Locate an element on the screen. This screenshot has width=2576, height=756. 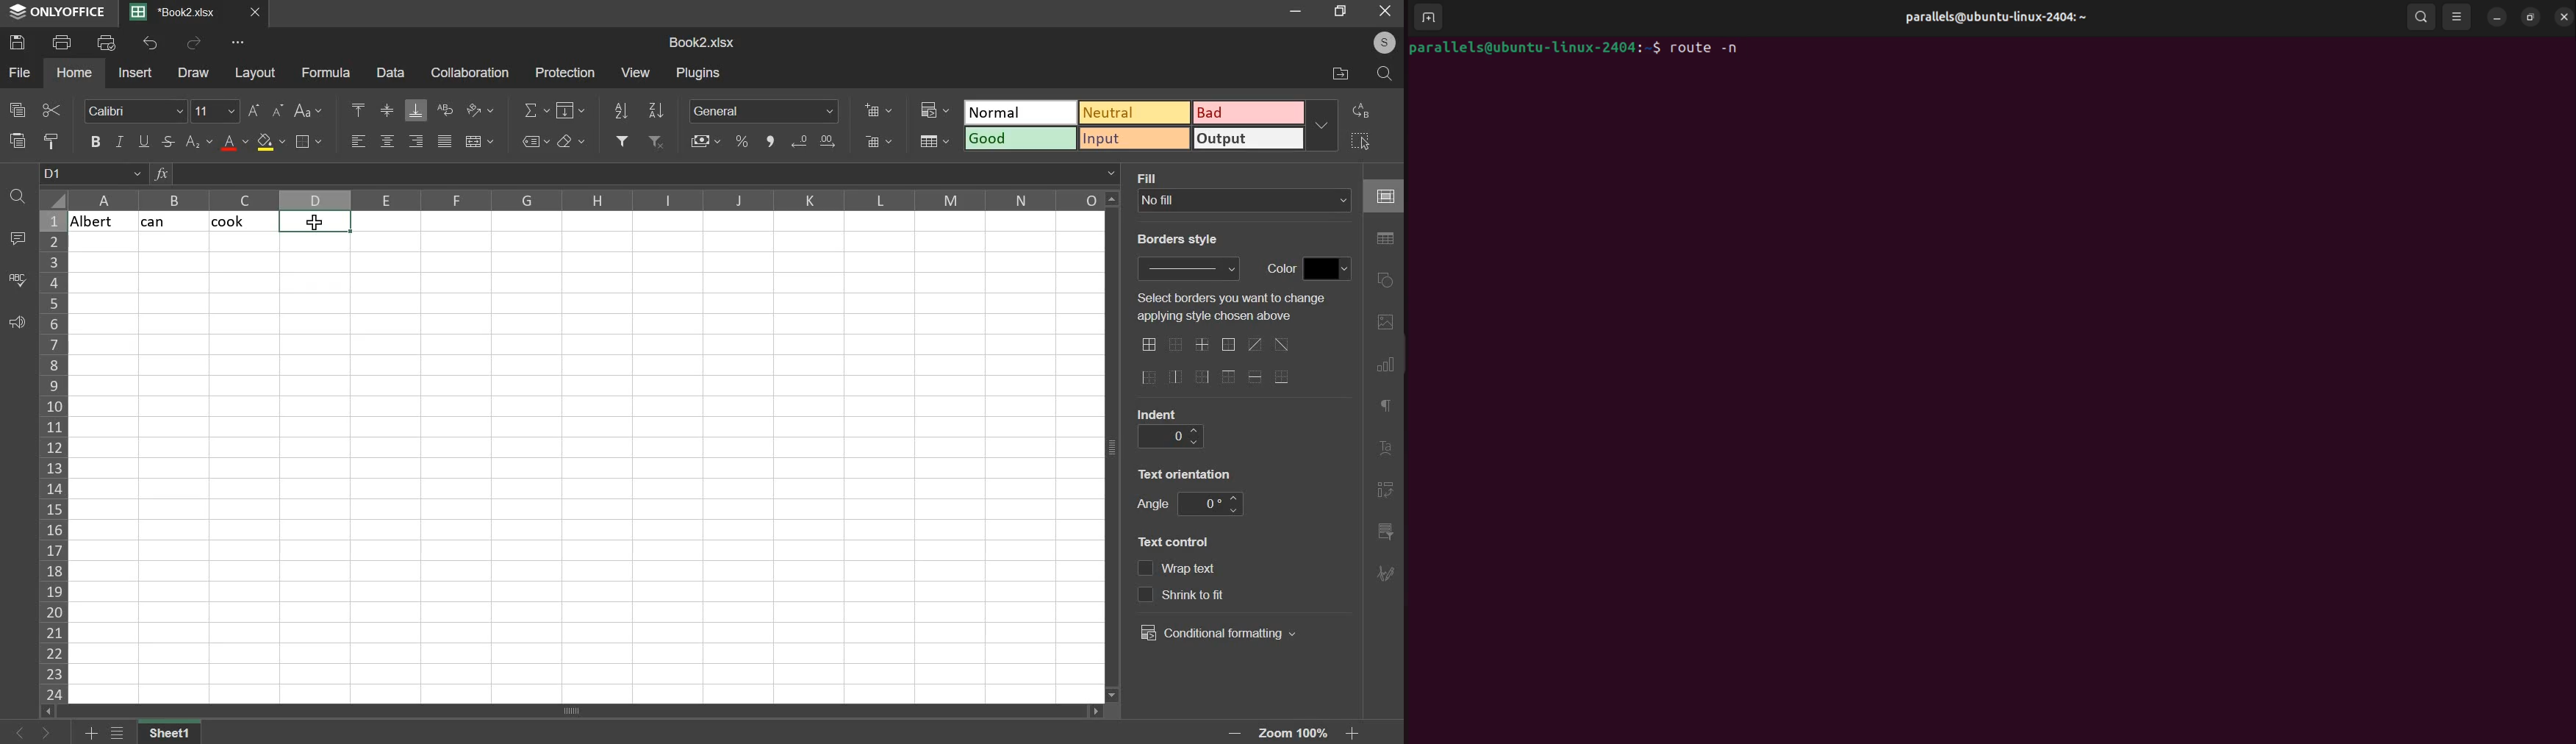
view is located at coordinates (635, 71).